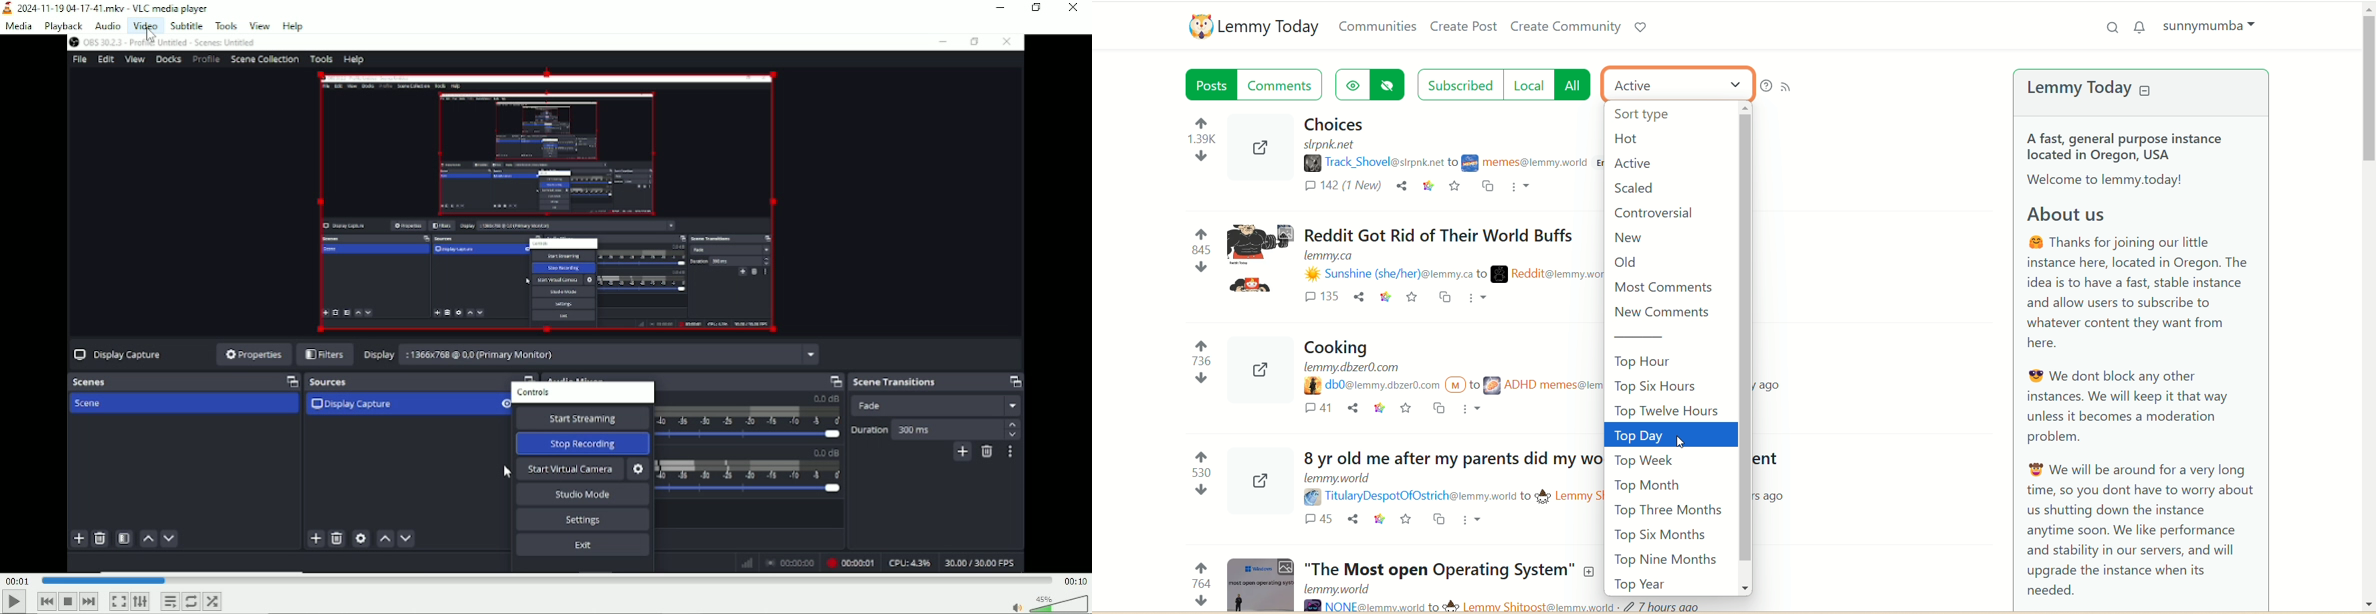  Describe the element at coordinates (1668, 511) in the screenshot. I see `top three months` at that location.